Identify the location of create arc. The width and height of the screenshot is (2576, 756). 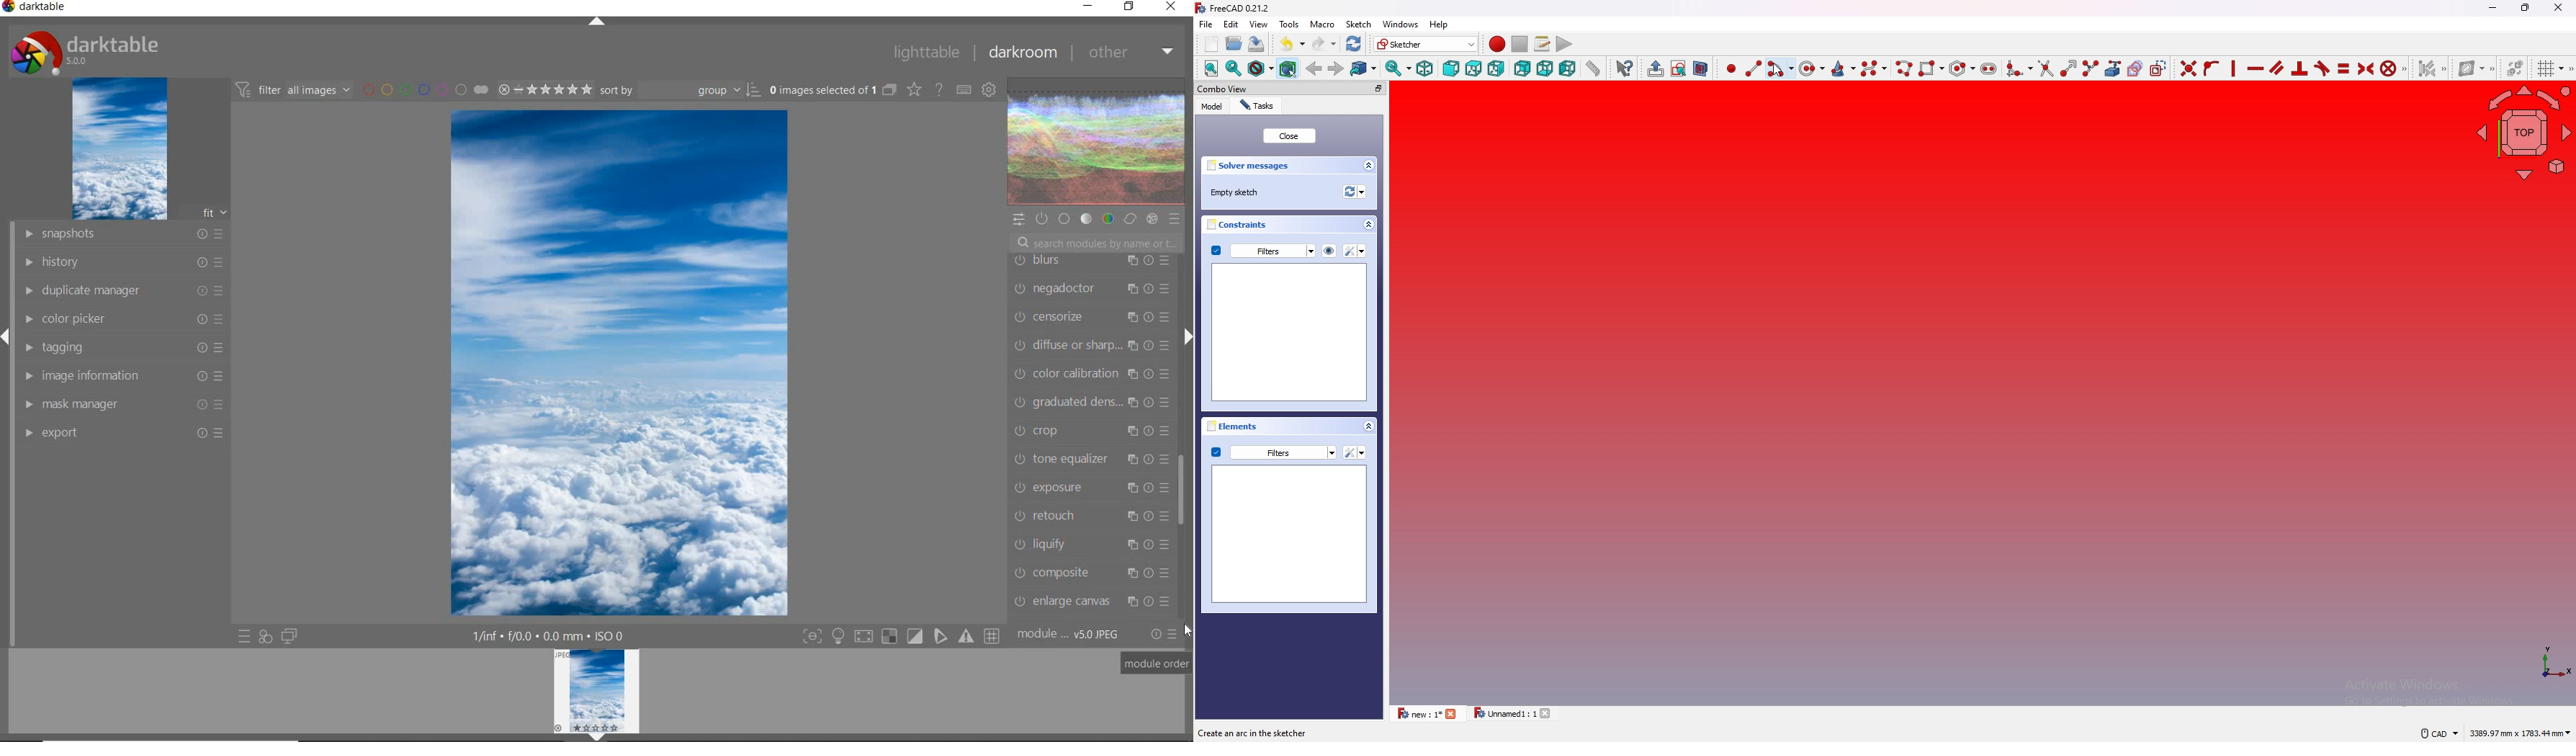
(1780, 69).